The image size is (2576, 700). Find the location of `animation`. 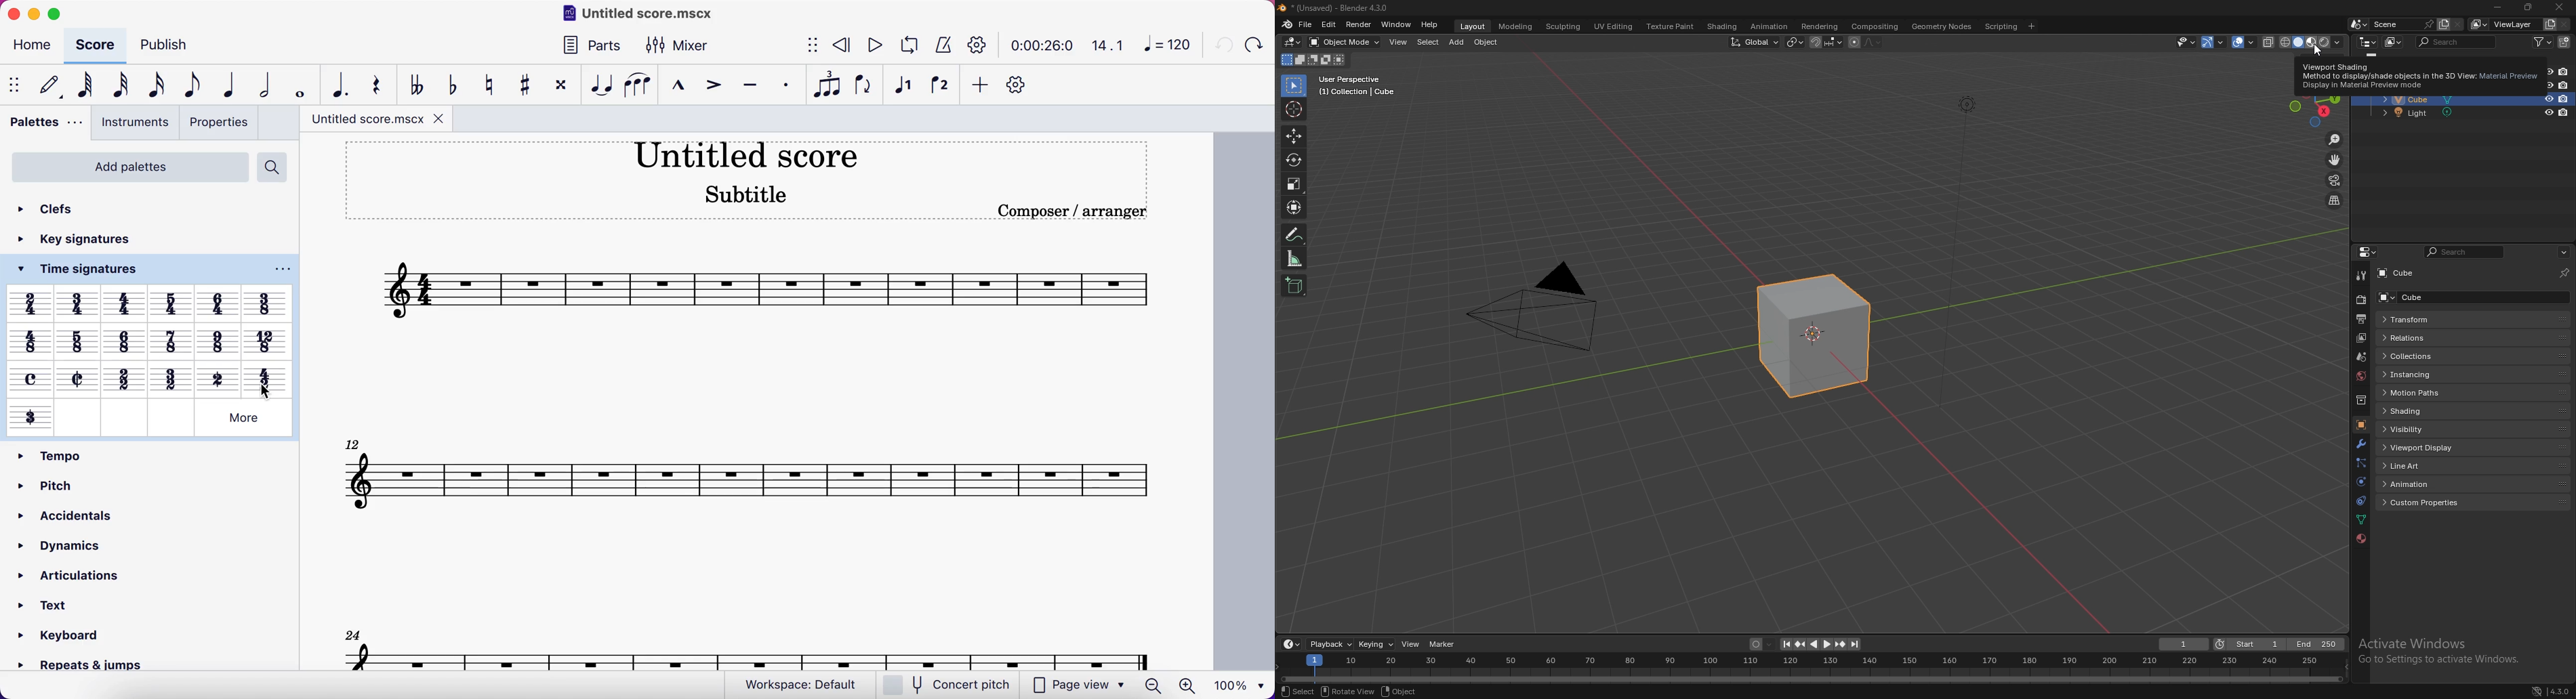

animation is located at coordinates (1769, 27).